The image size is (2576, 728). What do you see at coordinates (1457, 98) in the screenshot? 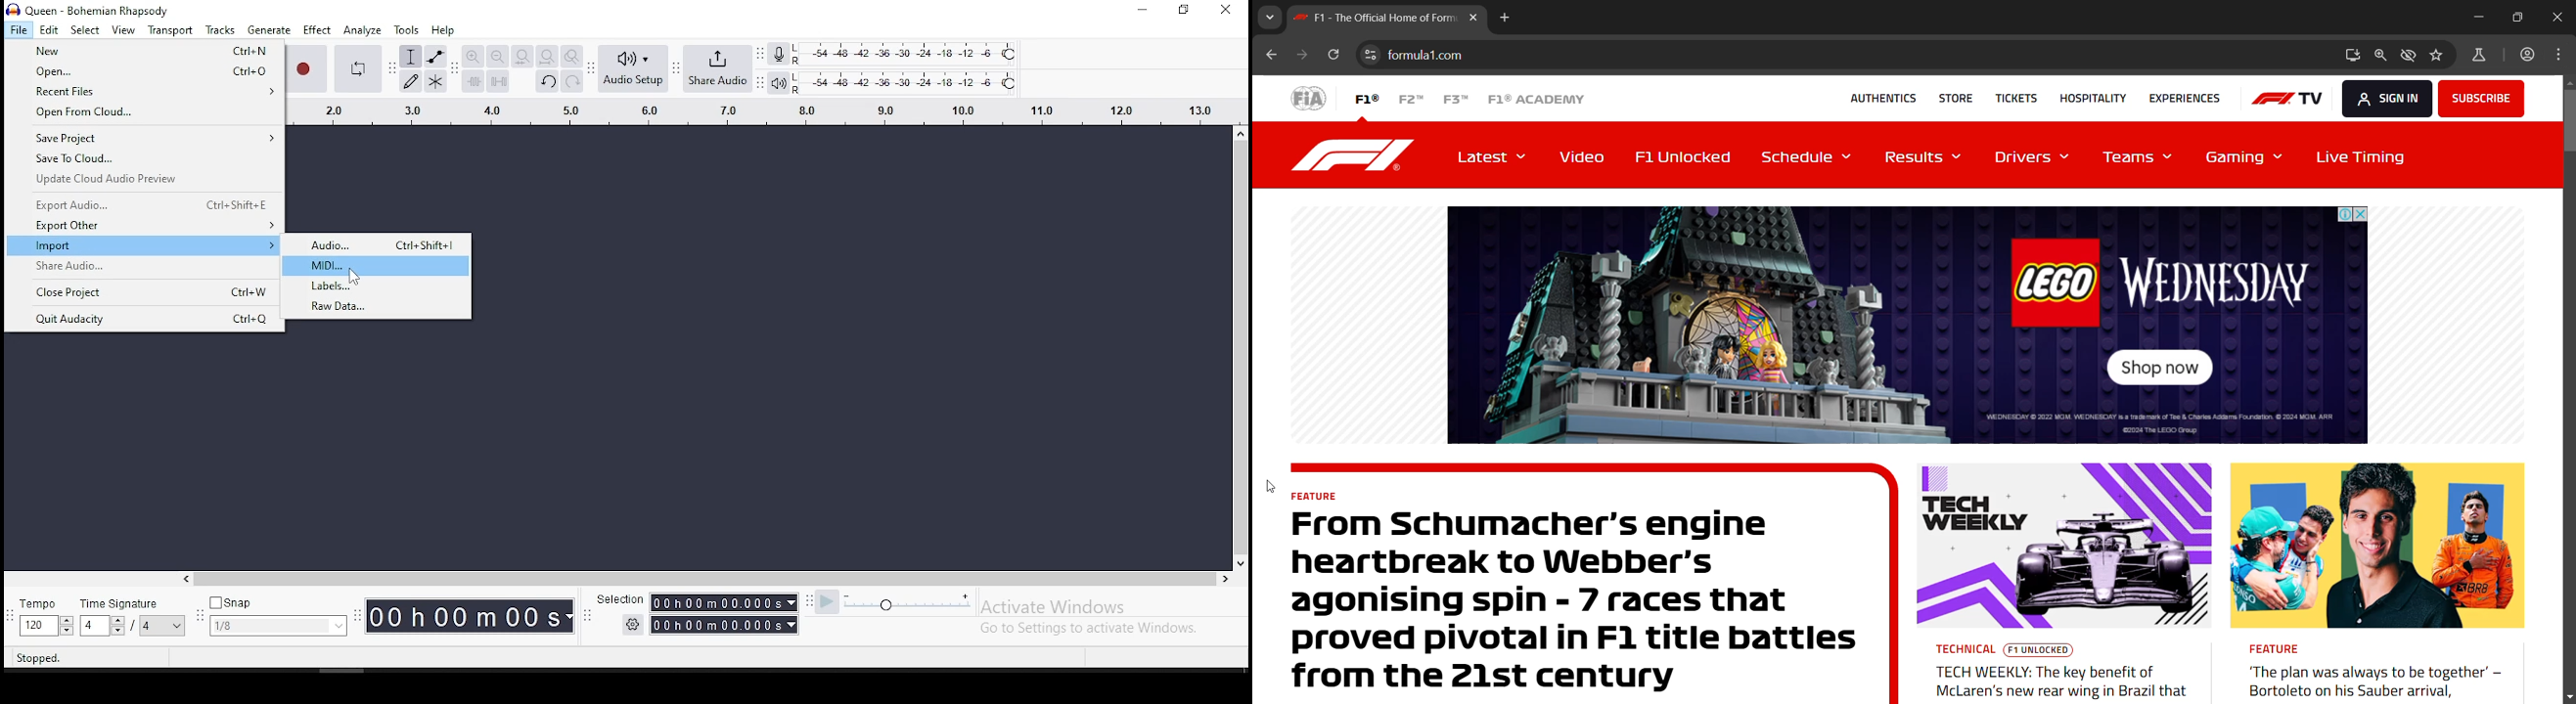
I see `F3™` at bounding box center [1457, 98].